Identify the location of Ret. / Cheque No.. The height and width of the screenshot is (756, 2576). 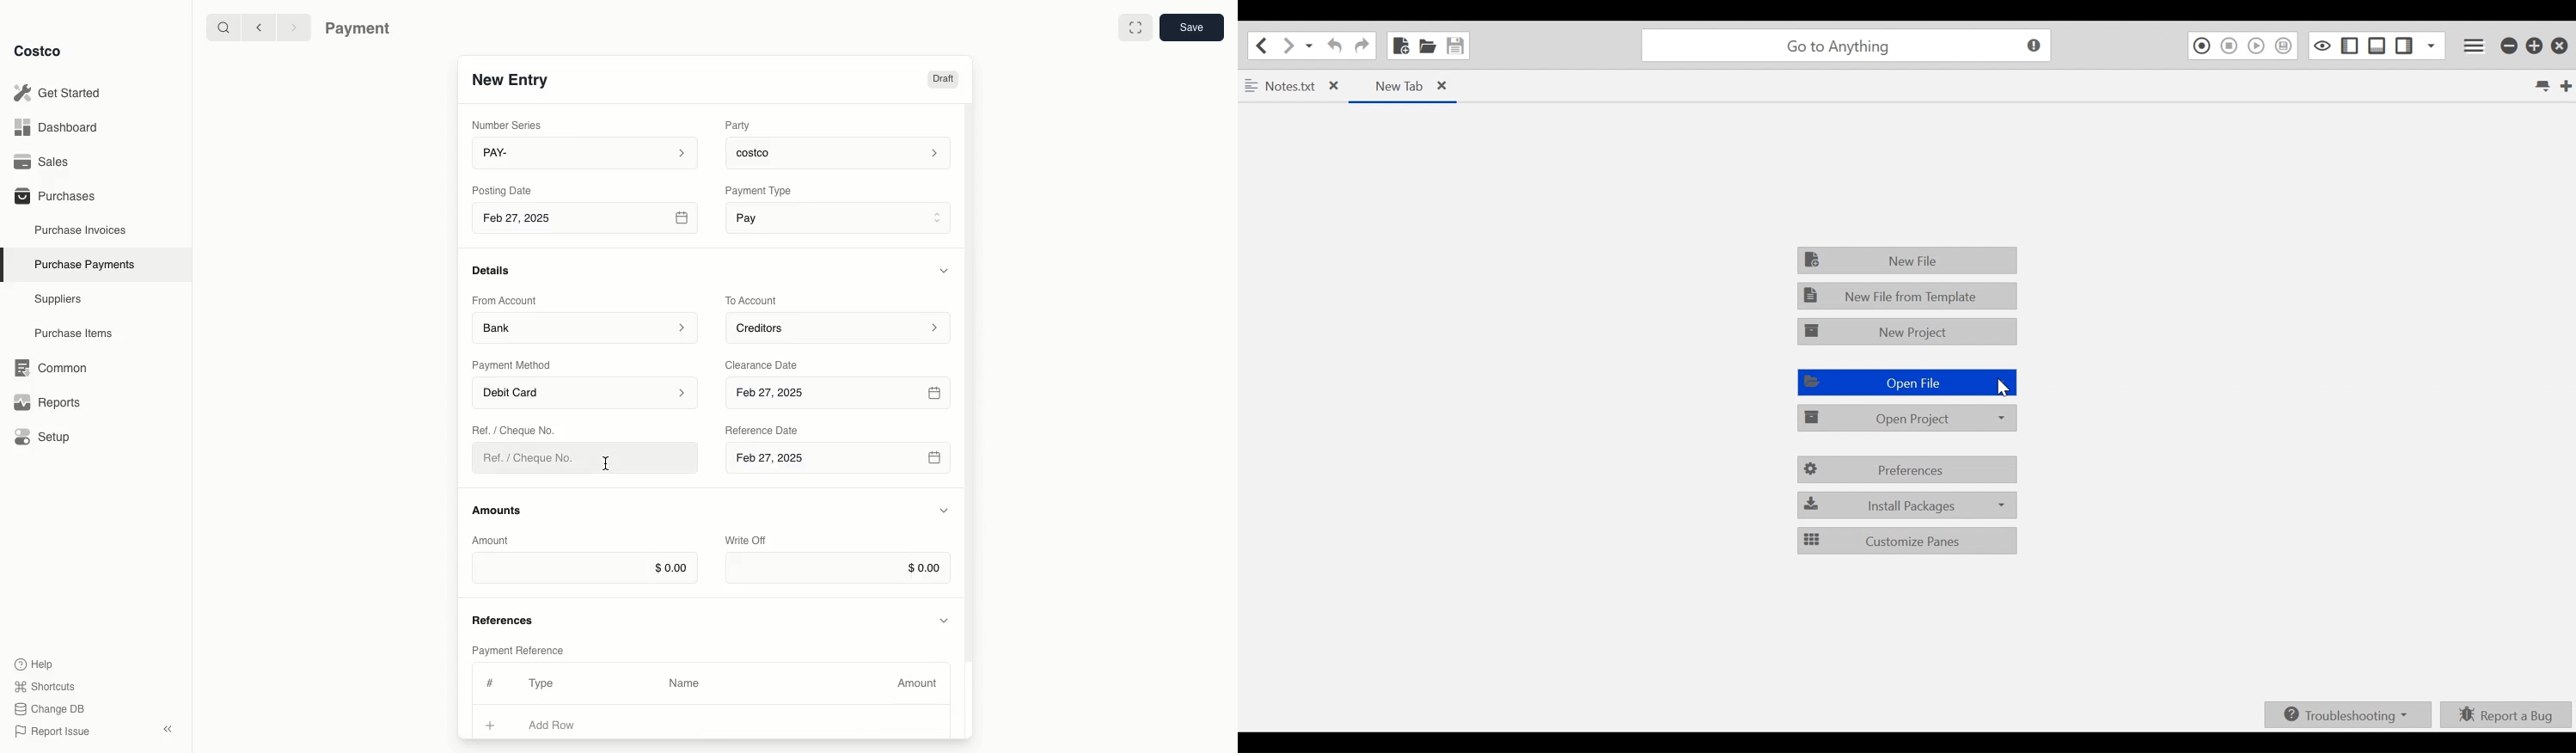
(516, 429).